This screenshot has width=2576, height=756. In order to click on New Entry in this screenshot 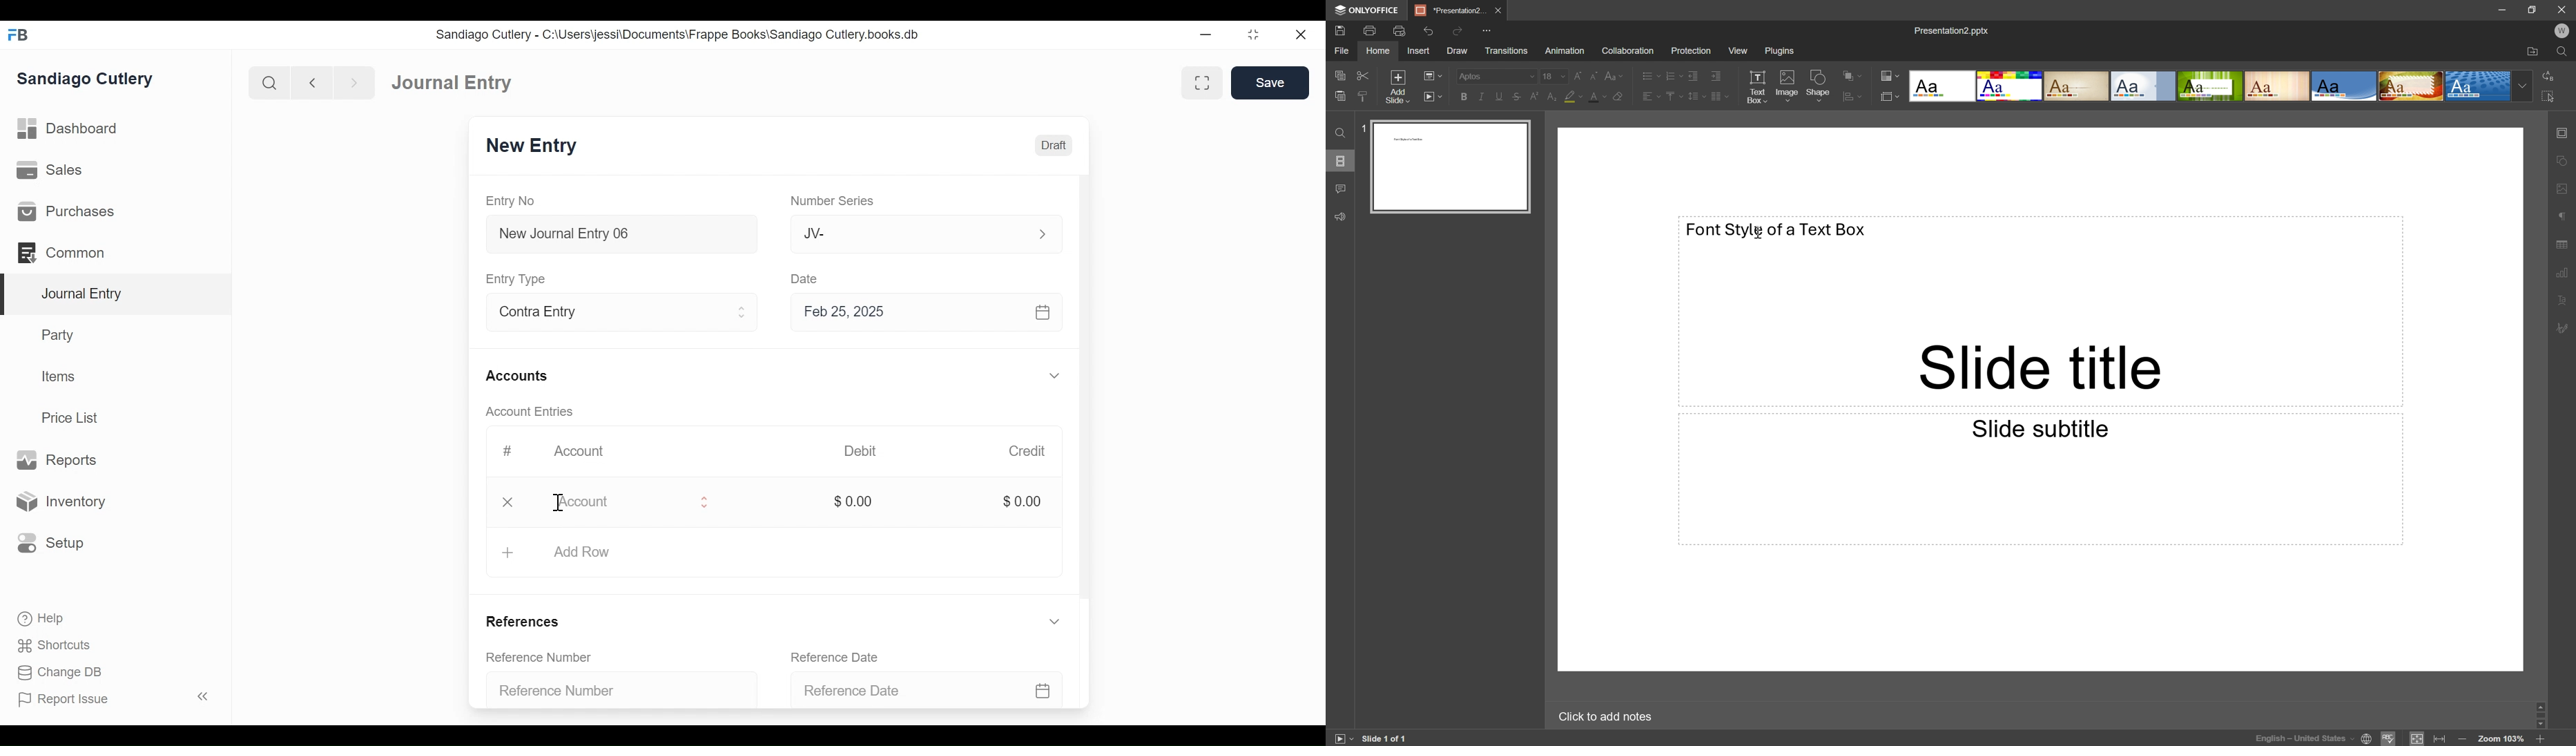, I will do `click(532, 146)`.